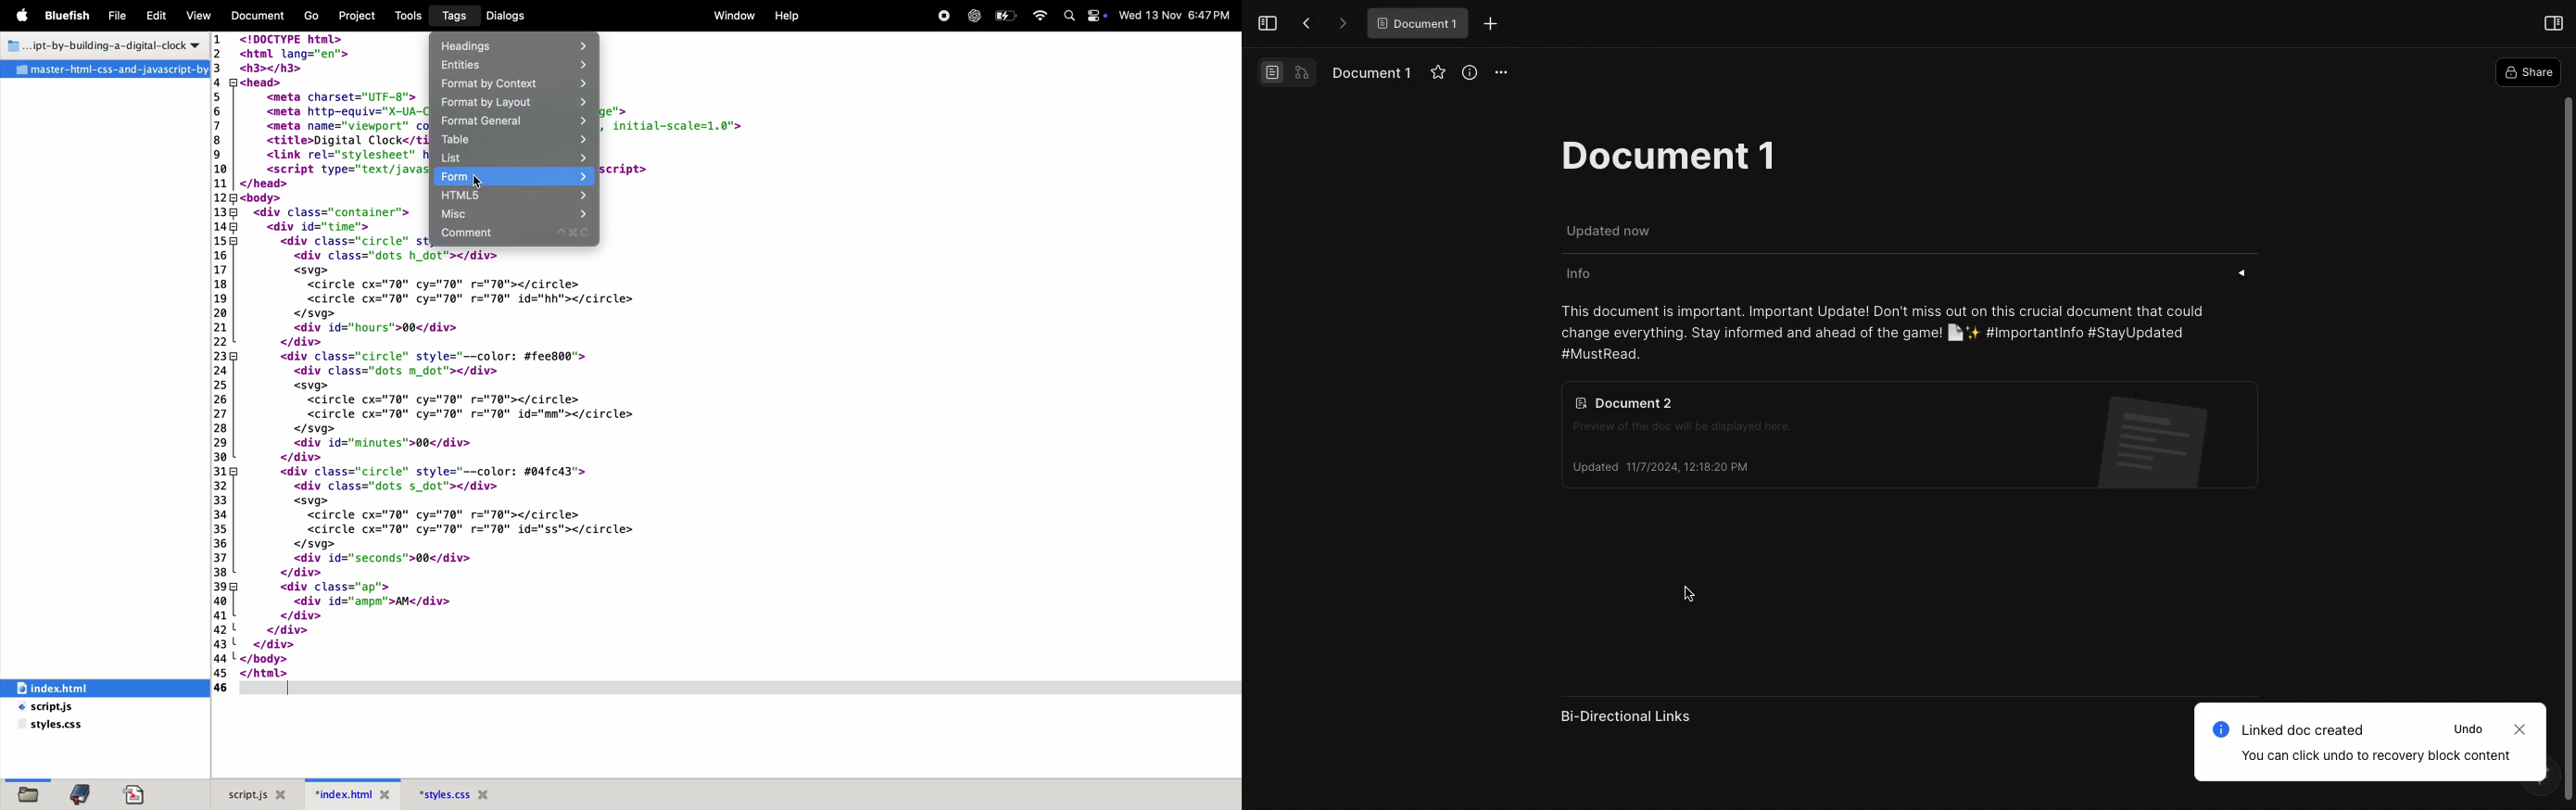  What do you see at coordinates (2568, 449) in the screenshot?
I see `Scroll` at bounding box center [2568, 449].